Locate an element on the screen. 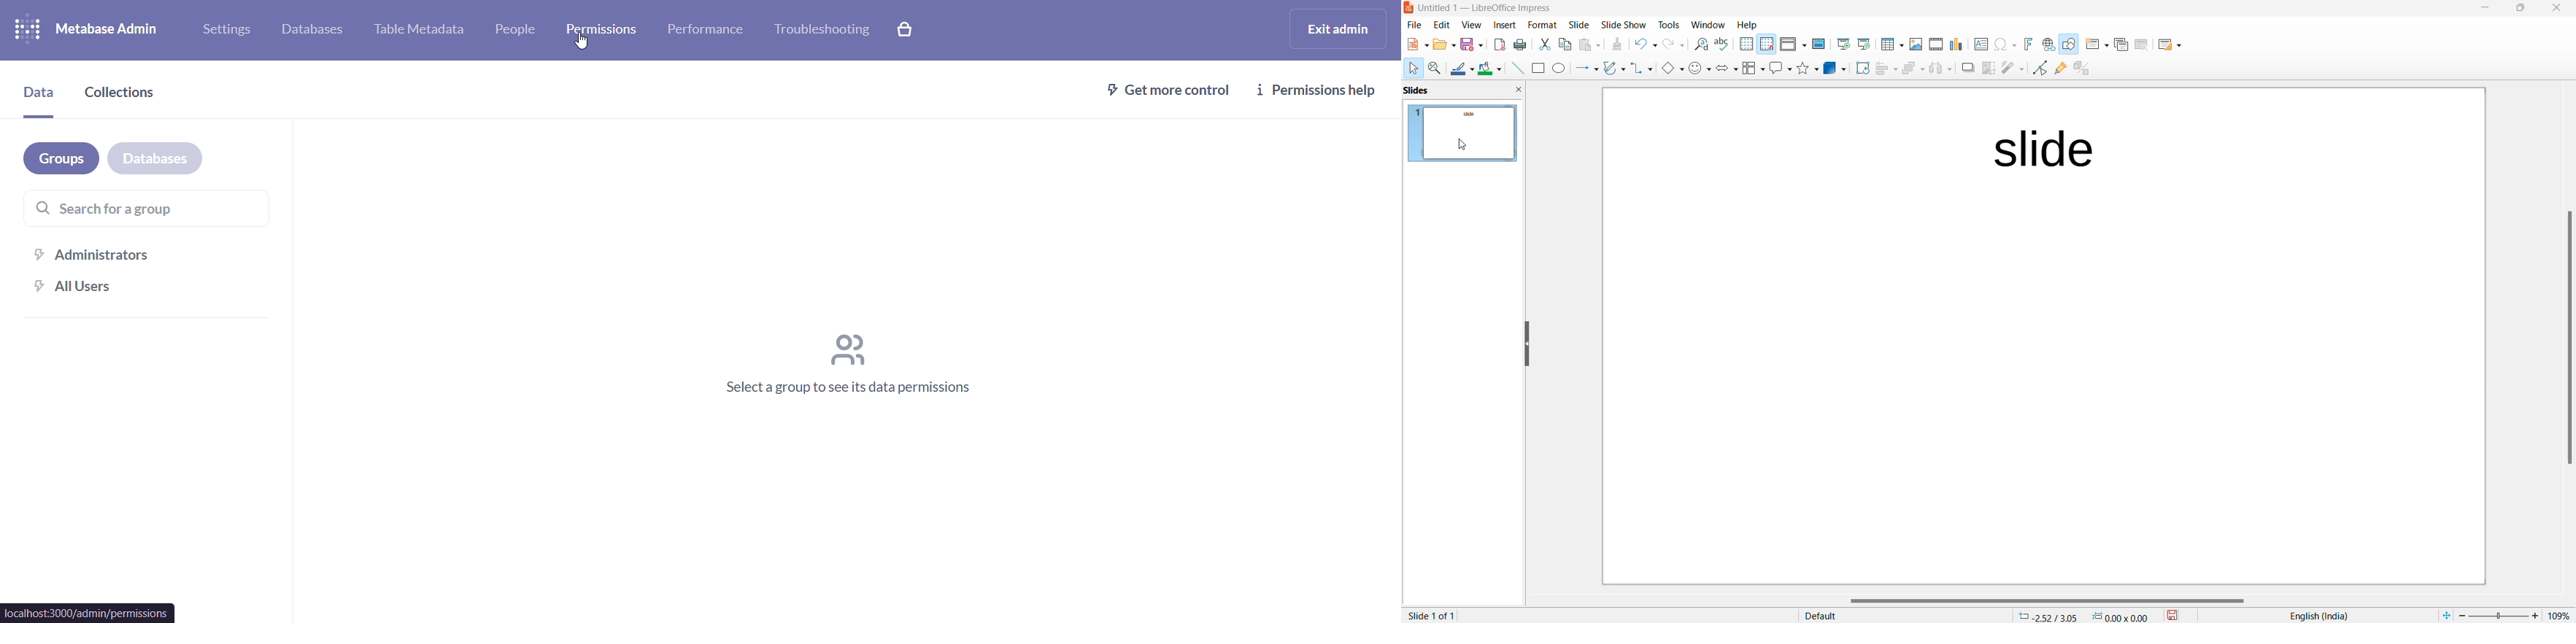 The width and height of the screenshot is (2576, 644). cursor is located at coordinates (1466, 144).